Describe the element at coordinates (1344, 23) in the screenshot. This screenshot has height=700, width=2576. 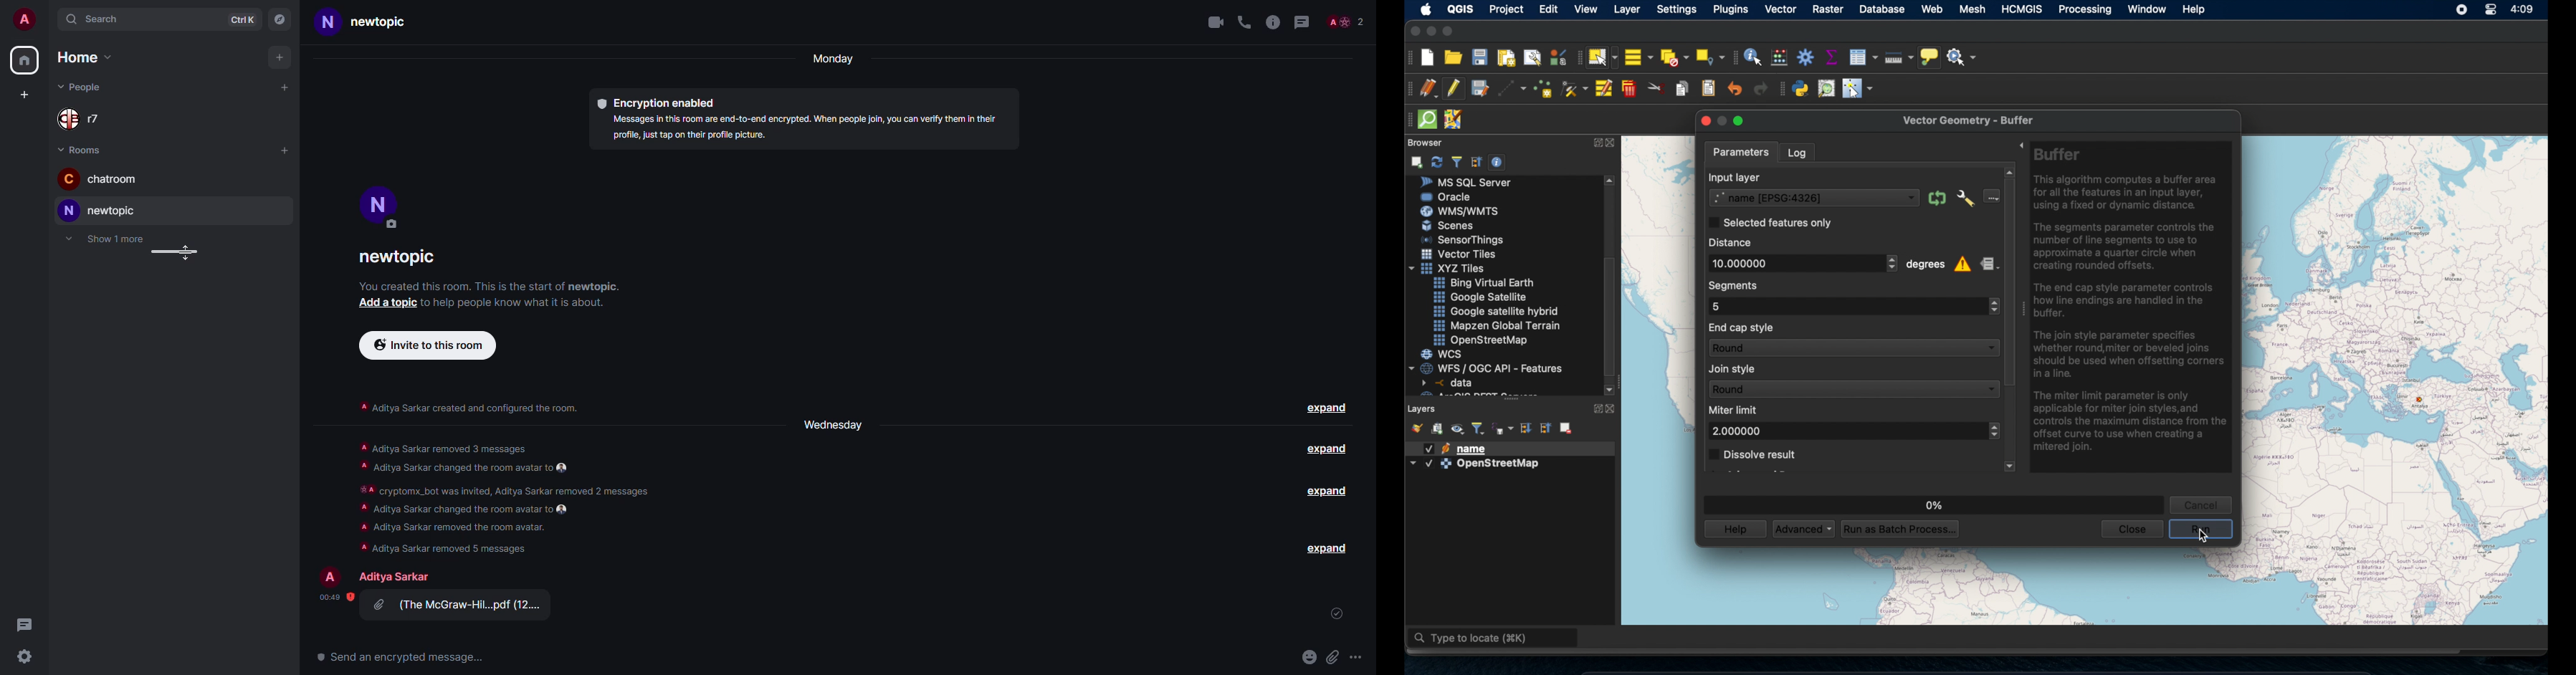
I see `people` at that location.